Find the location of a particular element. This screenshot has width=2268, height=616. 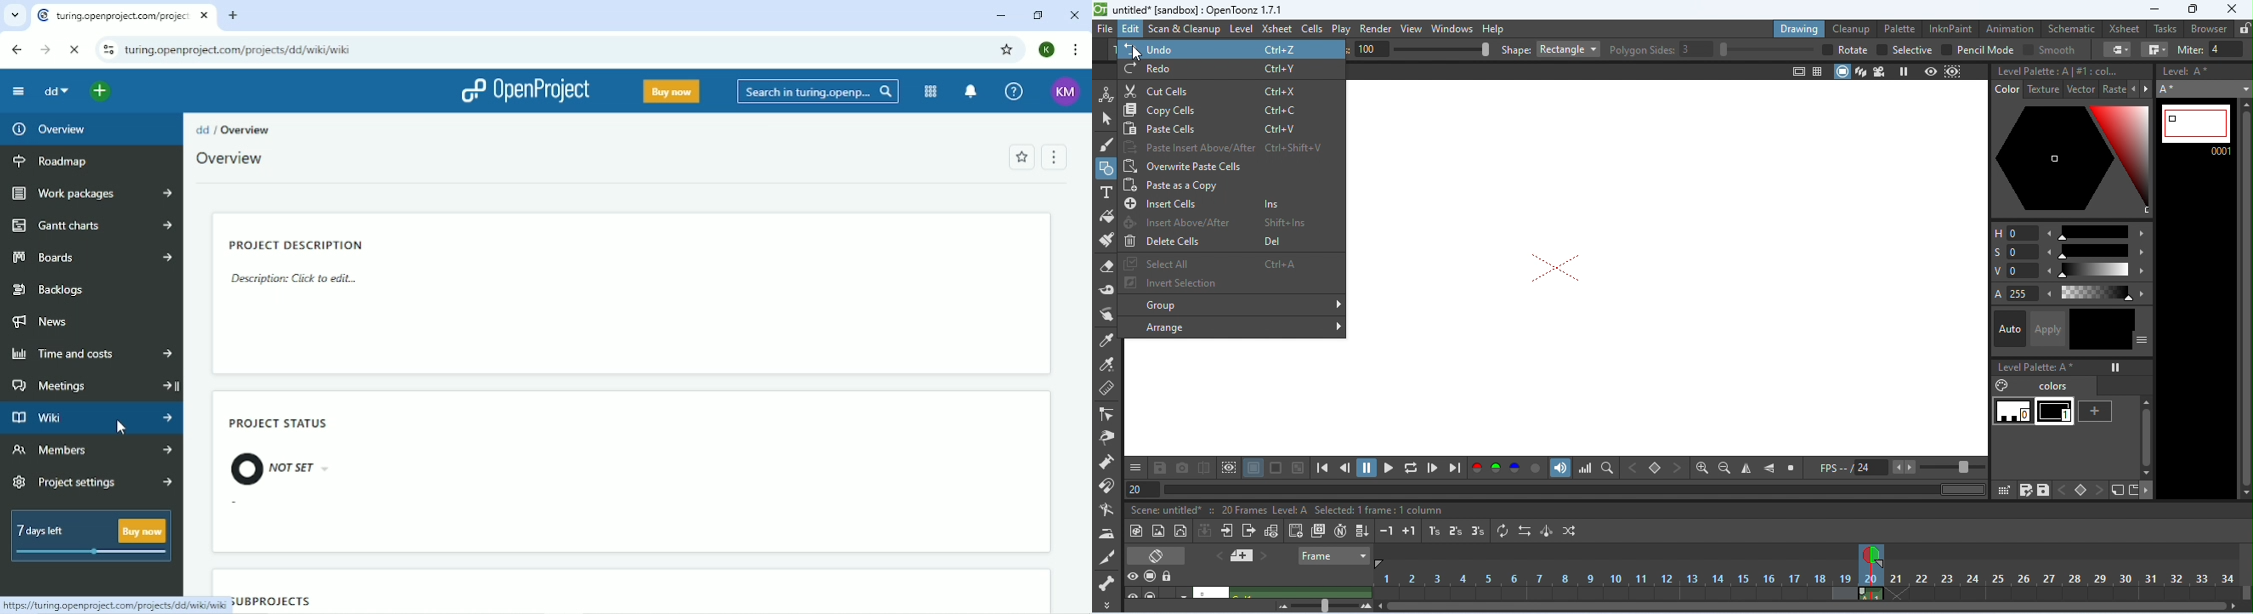

Project status is located at coordinates (281, 451).